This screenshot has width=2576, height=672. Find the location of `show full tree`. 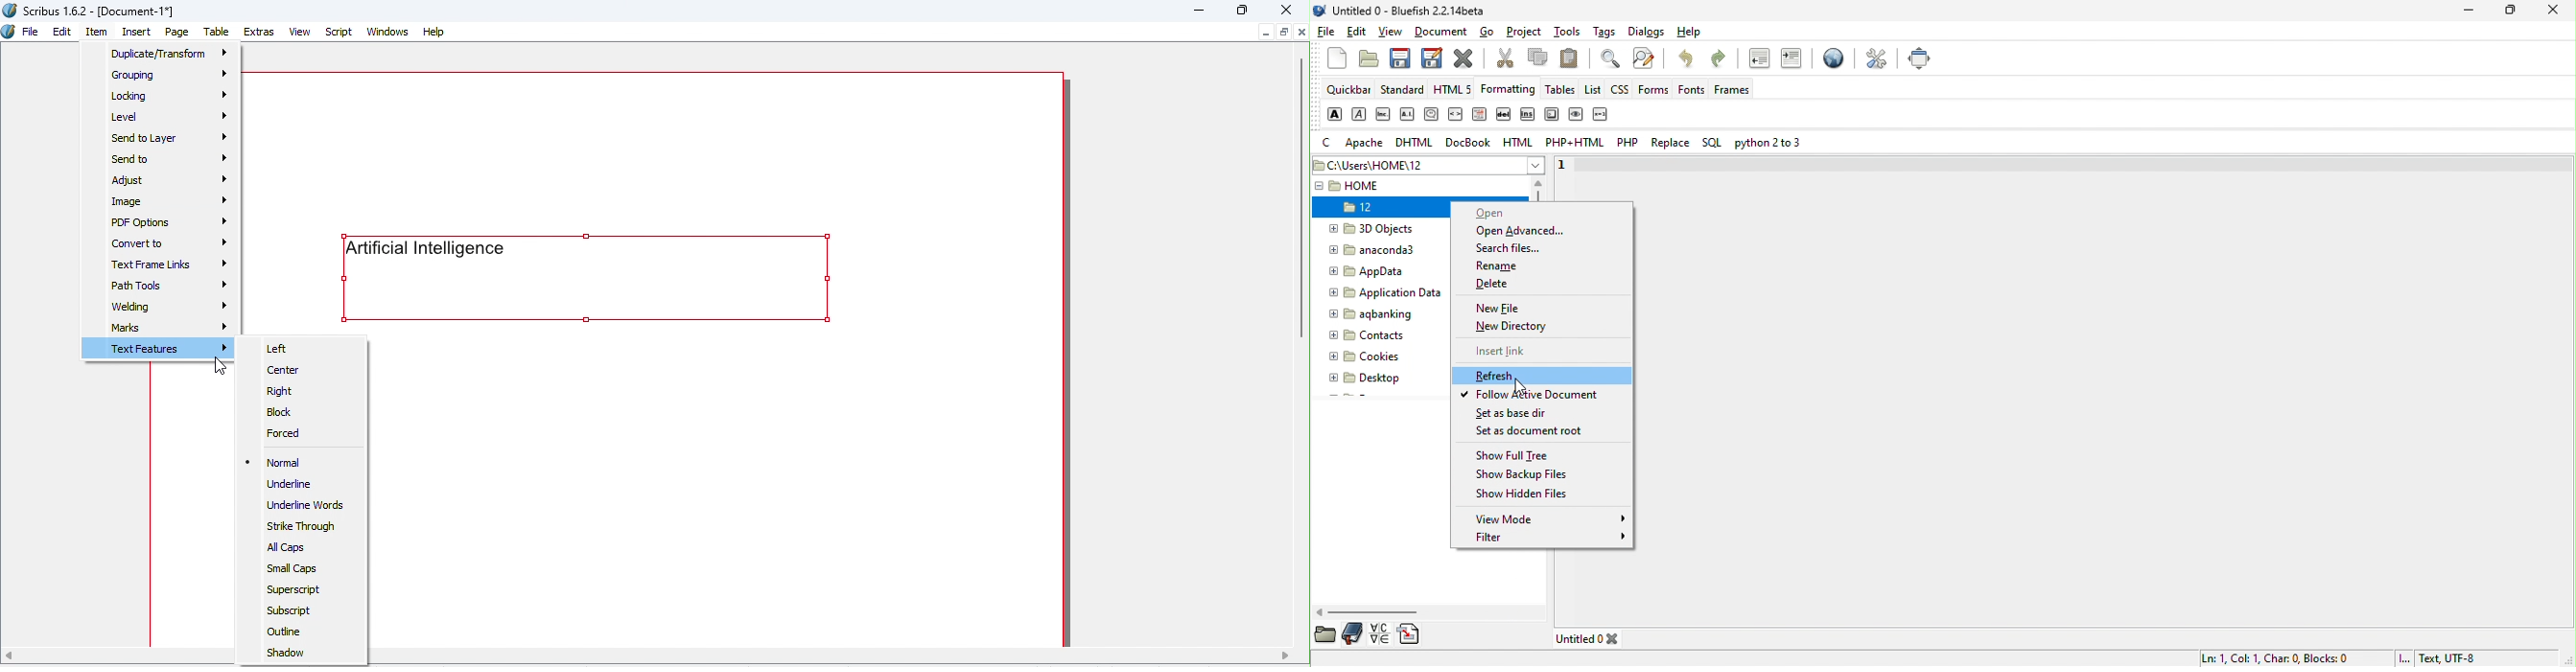

show full tree is located at coordinates (1520, 456).